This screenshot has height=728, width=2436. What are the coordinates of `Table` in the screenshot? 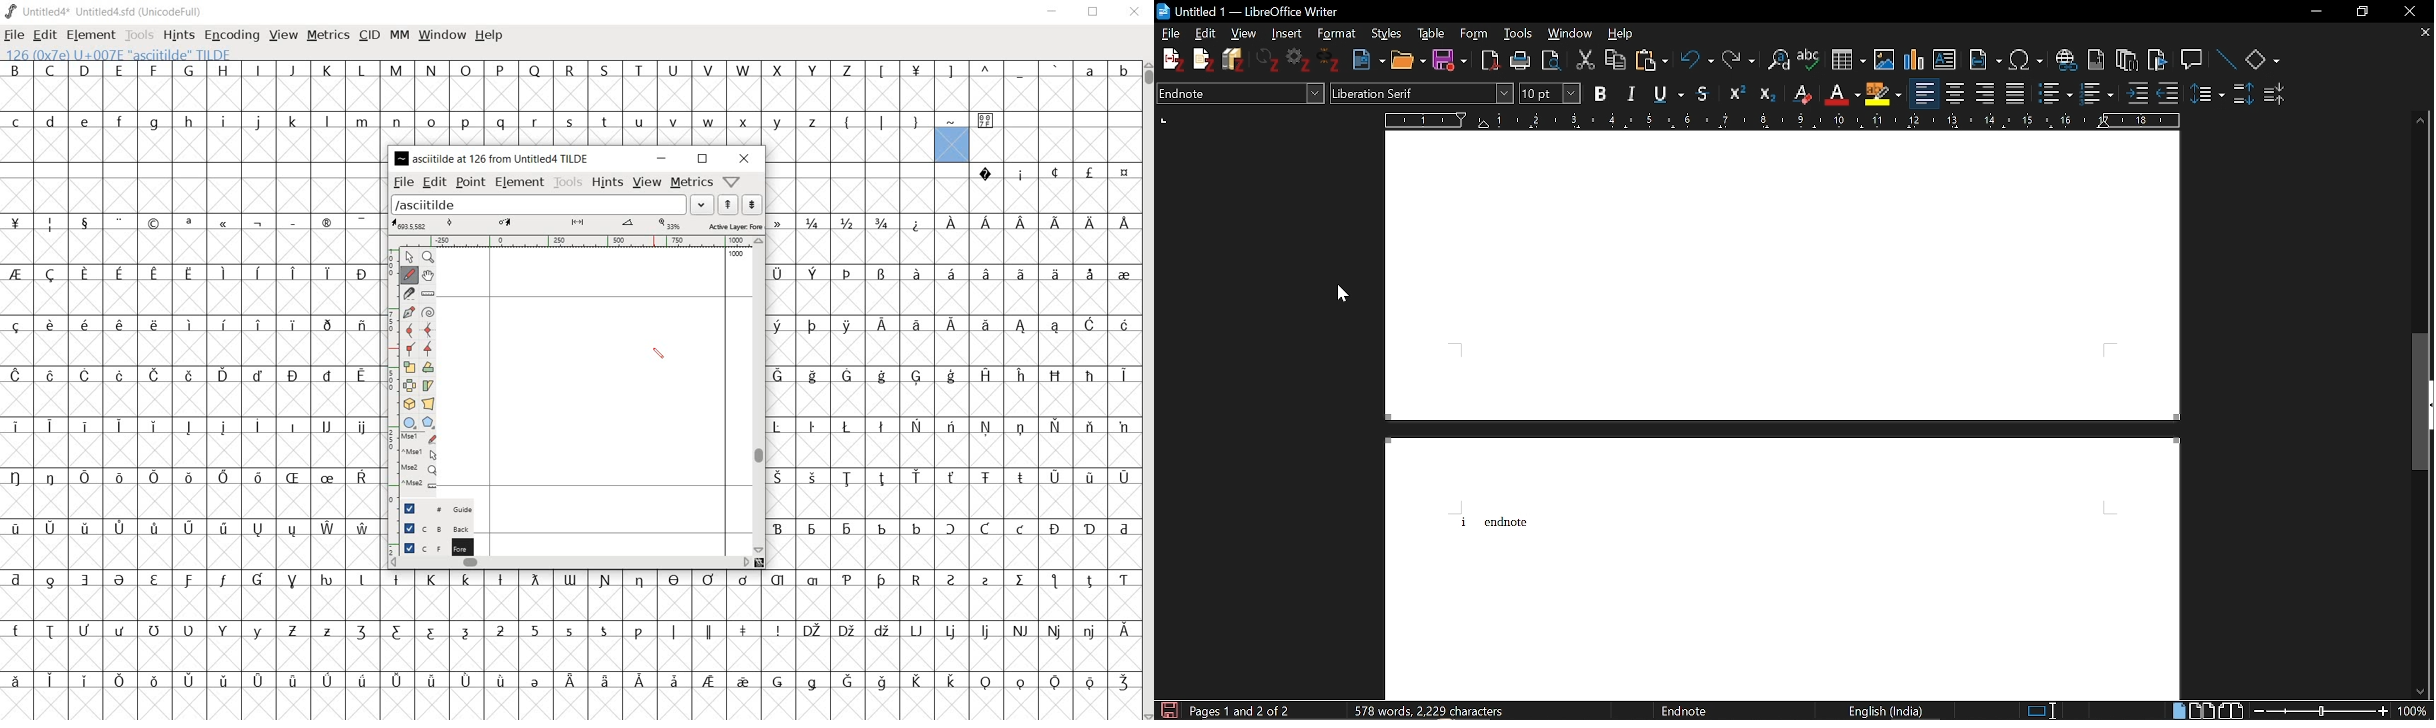 It's located at (1431, 33).